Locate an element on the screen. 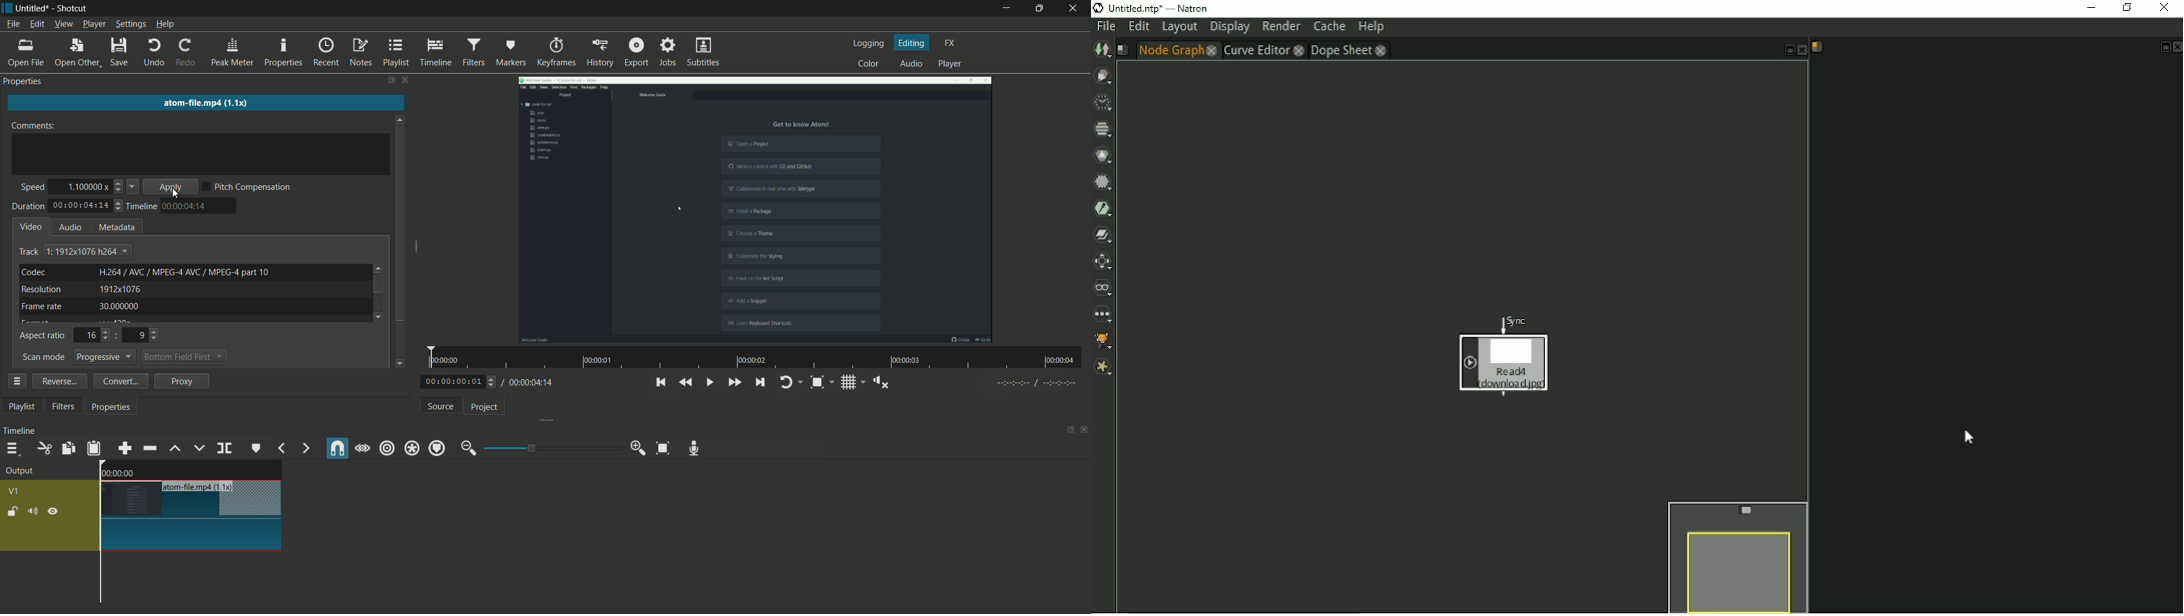 Image resolution: width=2184 pixels, height=616 pixels. project is located at coordinates (485, 407).